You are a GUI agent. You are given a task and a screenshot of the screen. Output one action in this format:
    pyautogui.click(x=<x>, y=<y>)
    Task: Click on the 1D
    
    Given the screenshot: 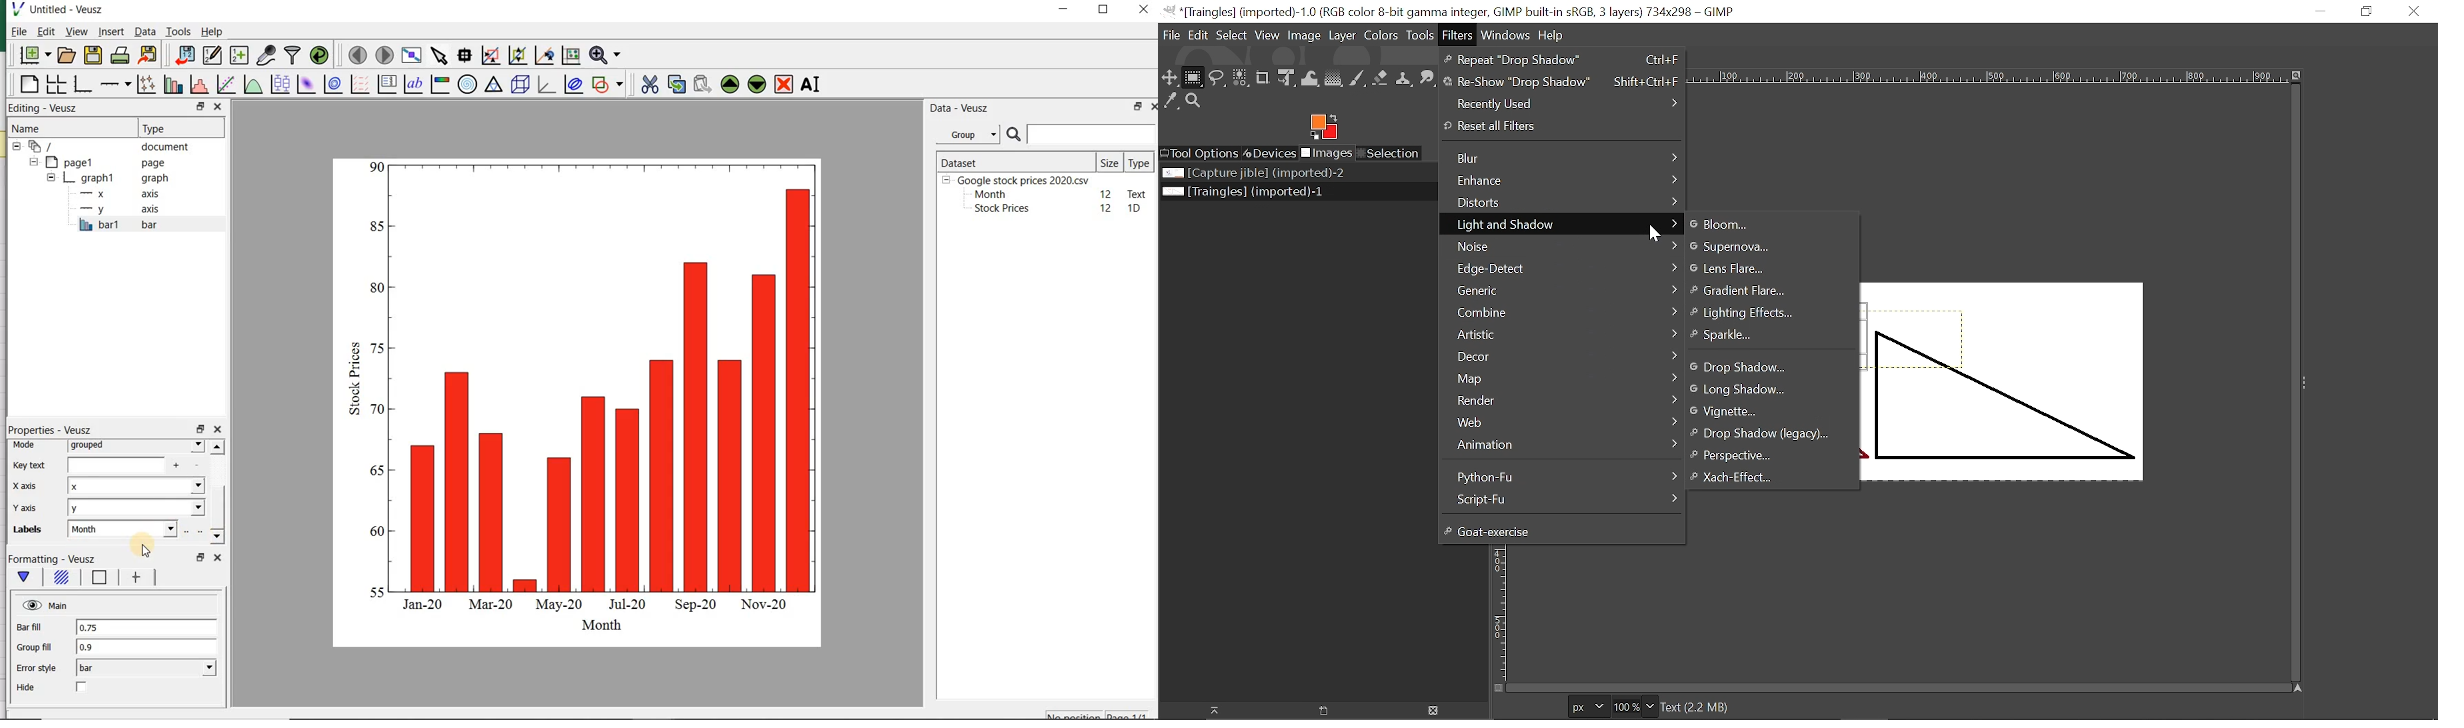 What is the action you would take?
    pyautogui.click(x=1136, y=209)
    